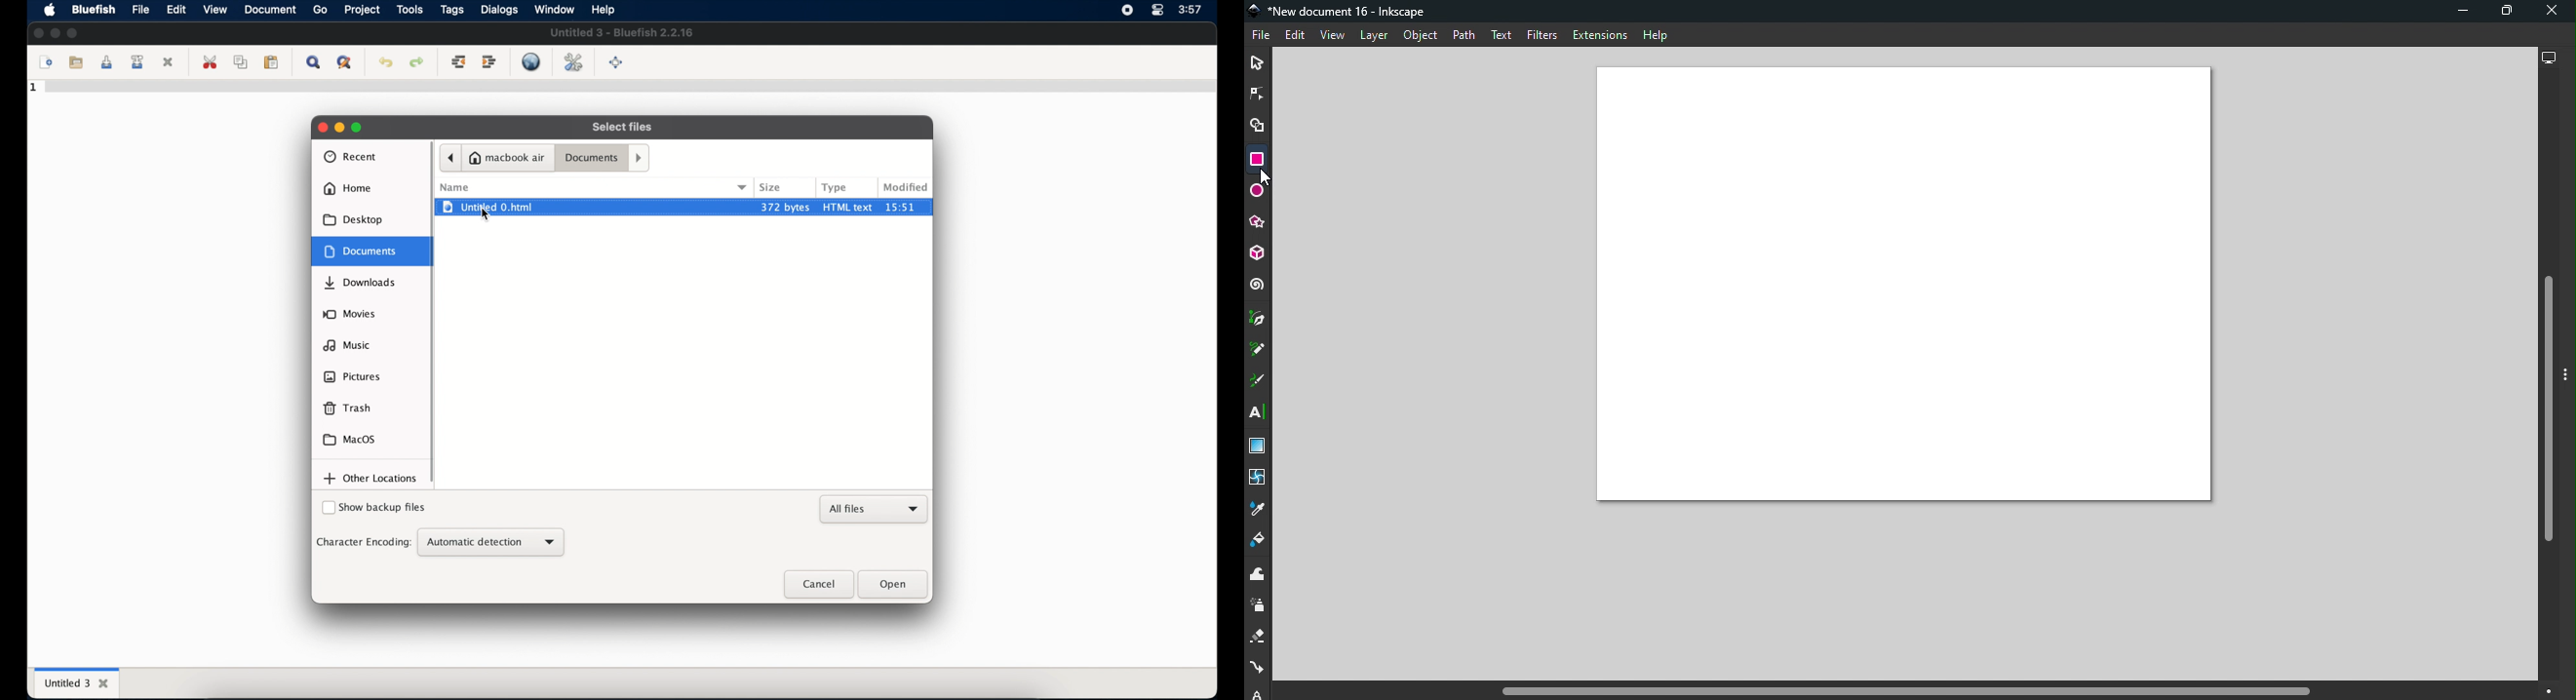  I want to click on name, so click(454, 187).